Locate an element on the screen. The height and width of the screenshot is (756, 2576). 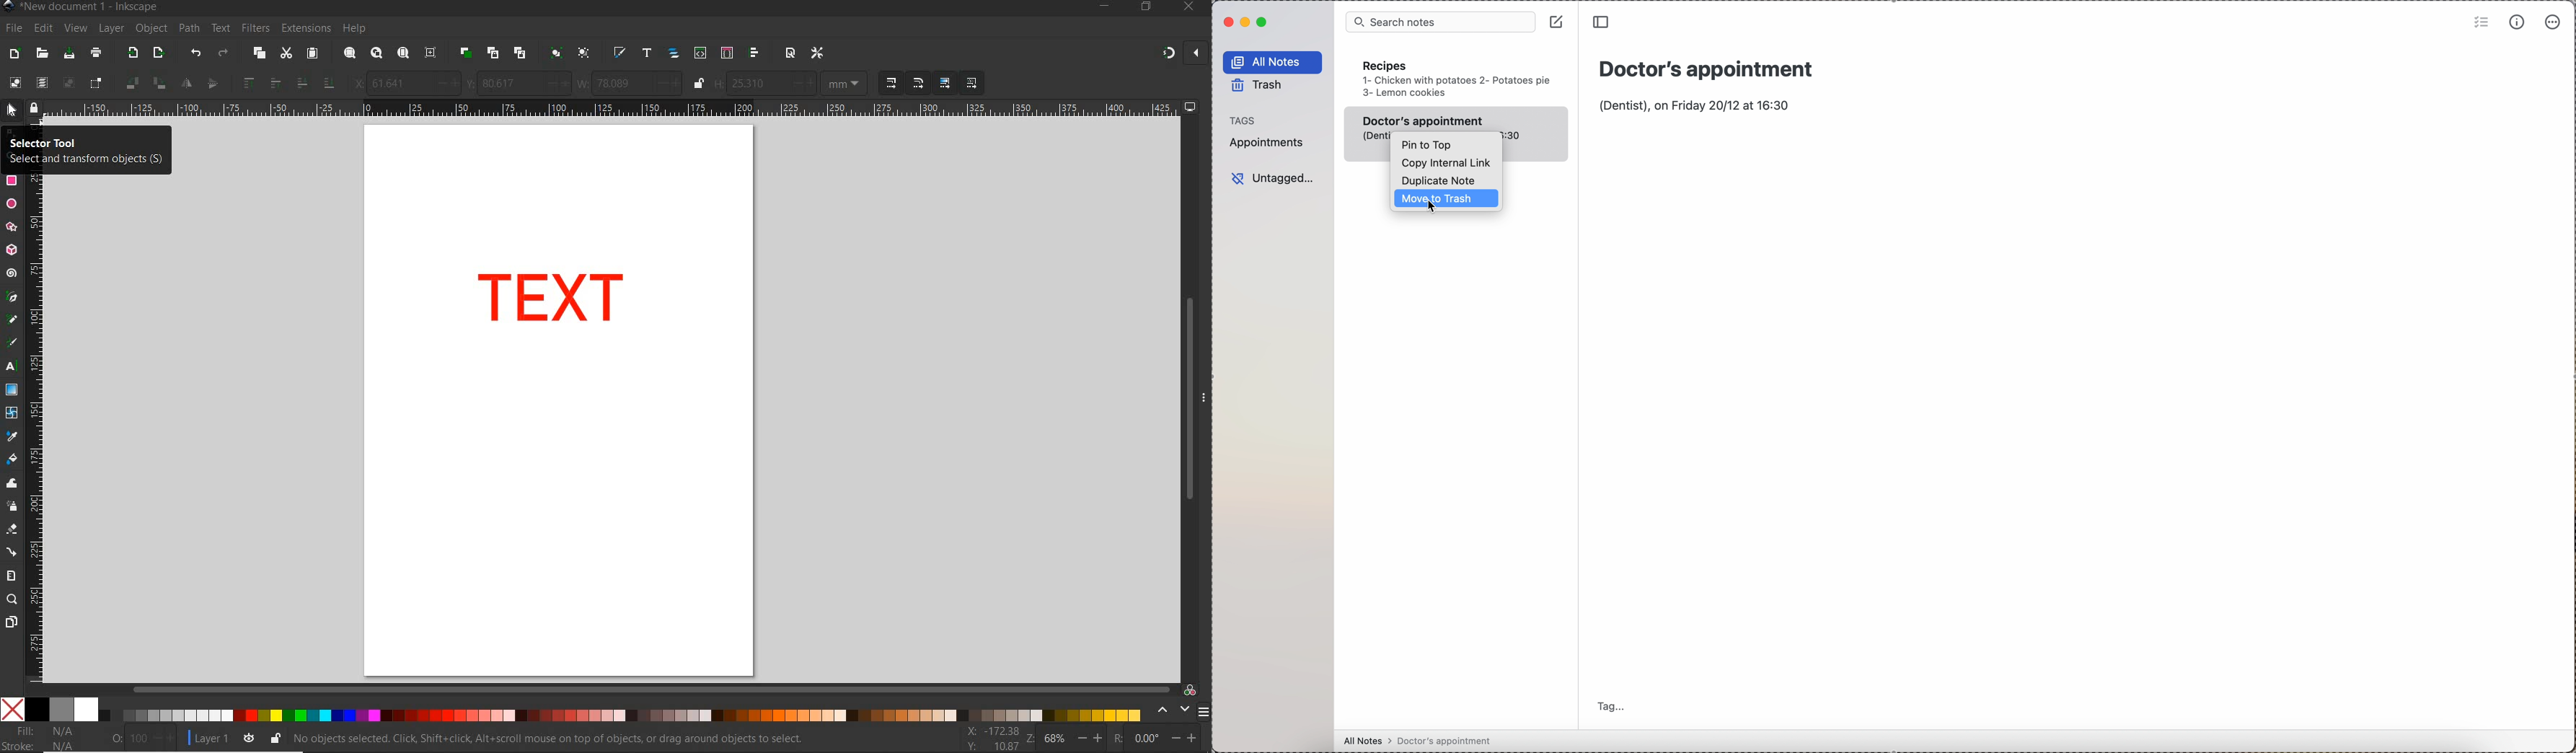
zoom is located at coordinates (1062, 739).